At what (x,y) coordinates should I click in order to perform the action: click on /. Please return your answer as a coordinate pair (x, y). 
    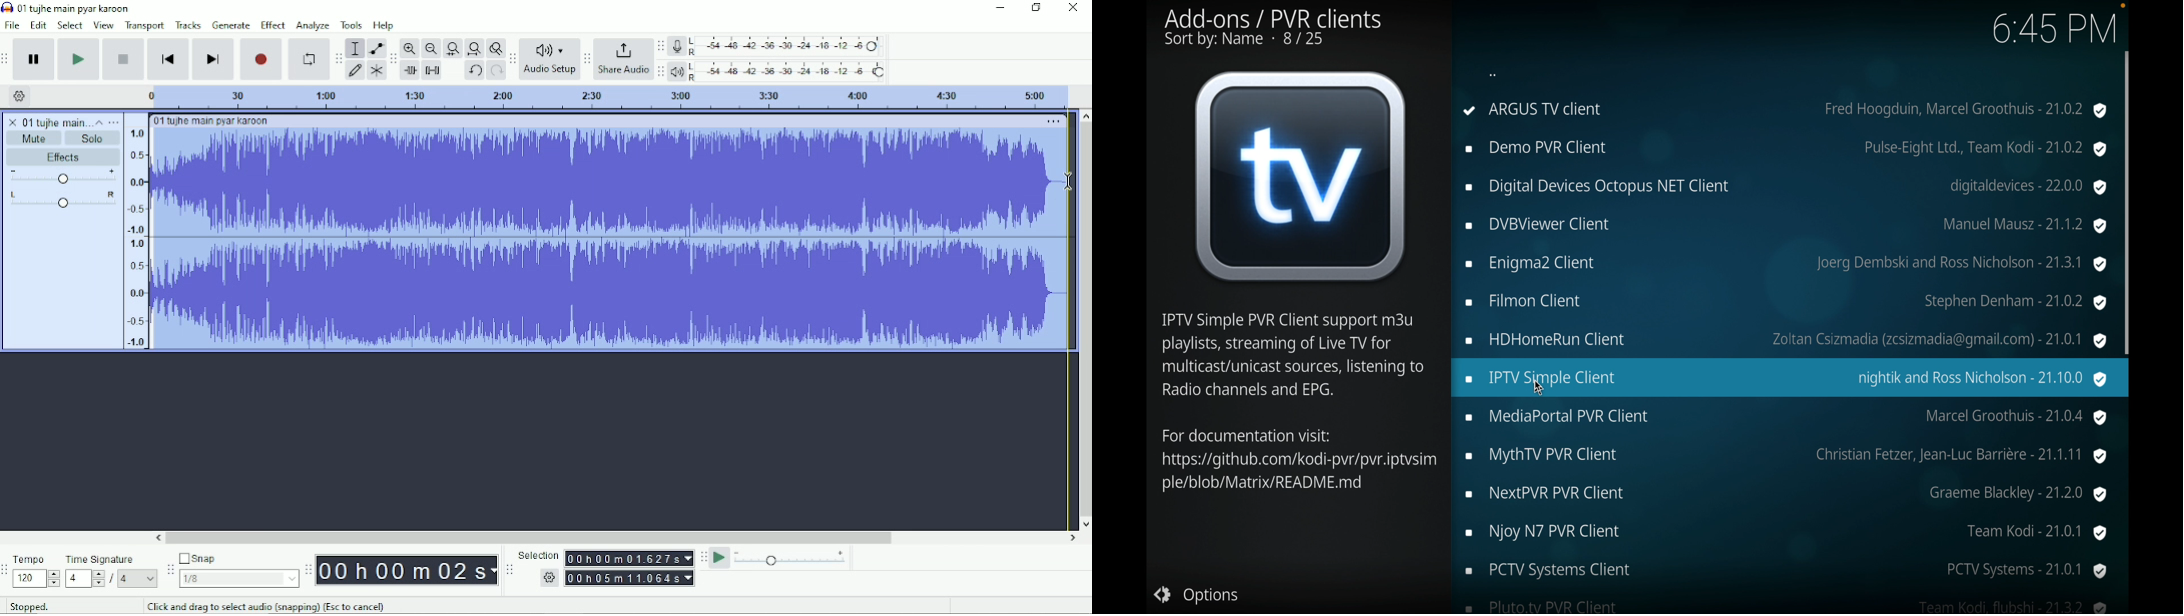
    Looking at the image, I should click on (113, 581).